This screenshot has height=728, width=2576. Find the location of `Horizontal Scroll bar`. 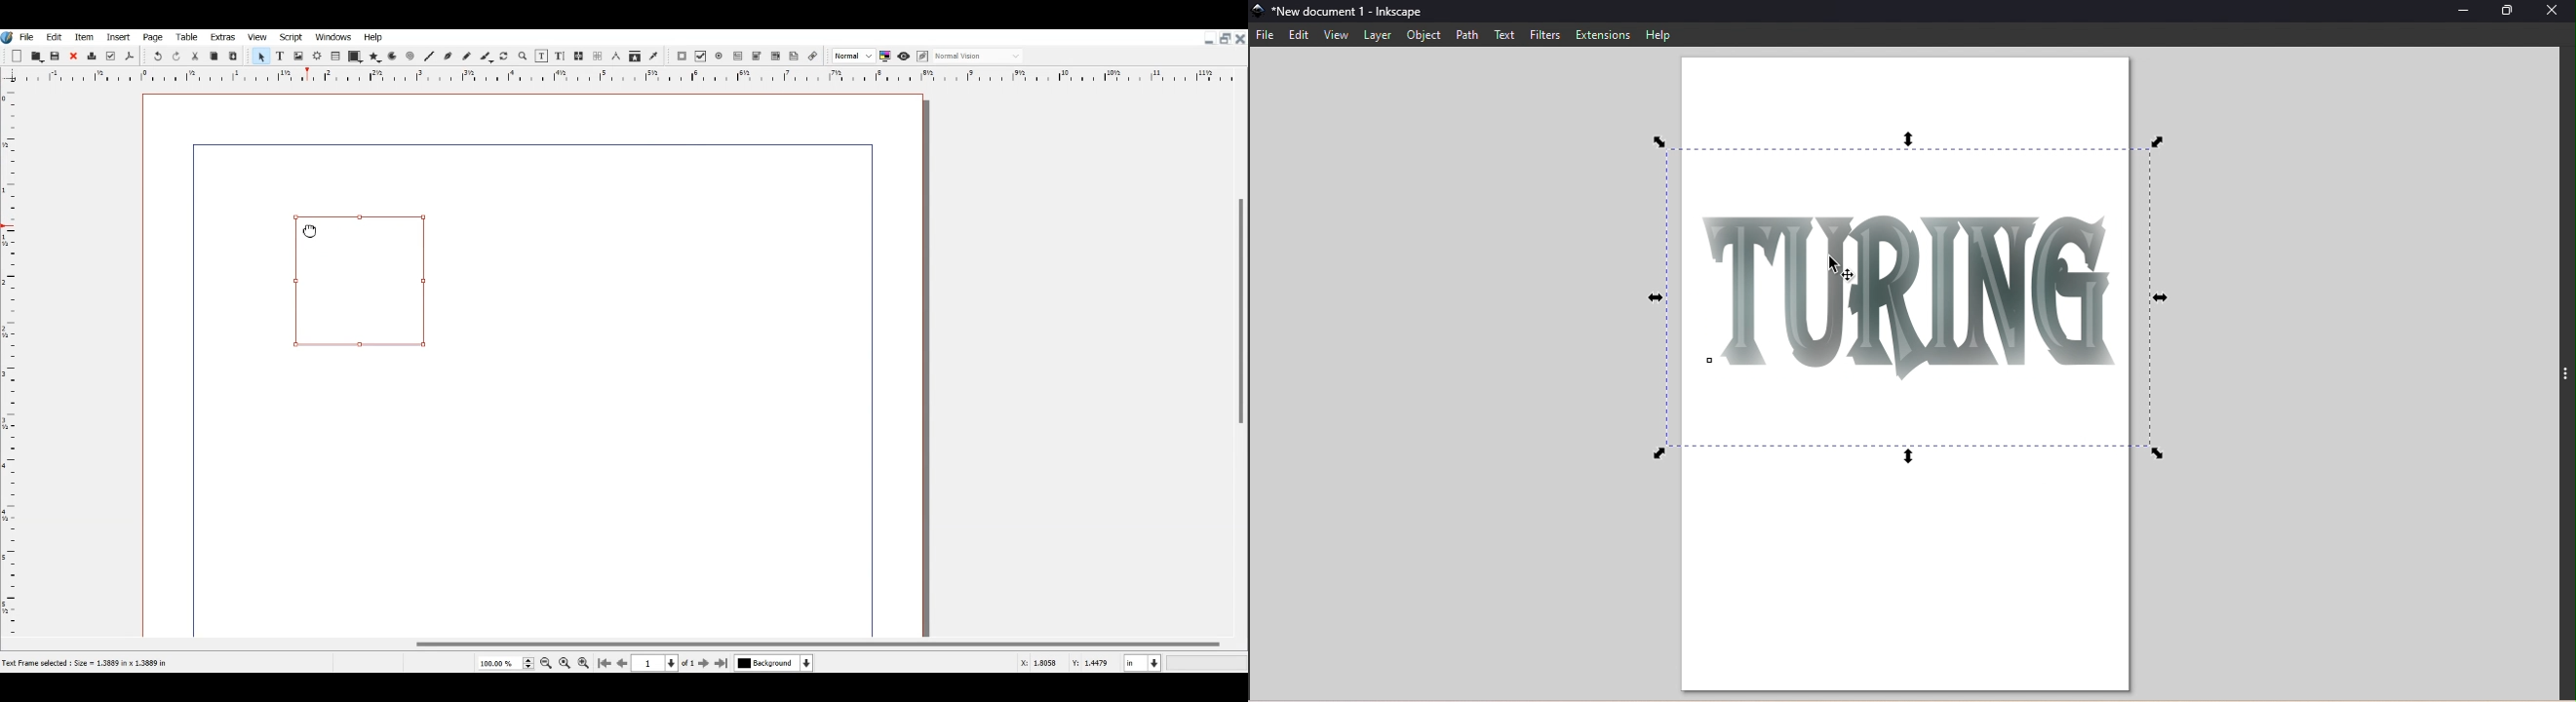

Horizontal Scroll bar is located at coordinates (624, 644).